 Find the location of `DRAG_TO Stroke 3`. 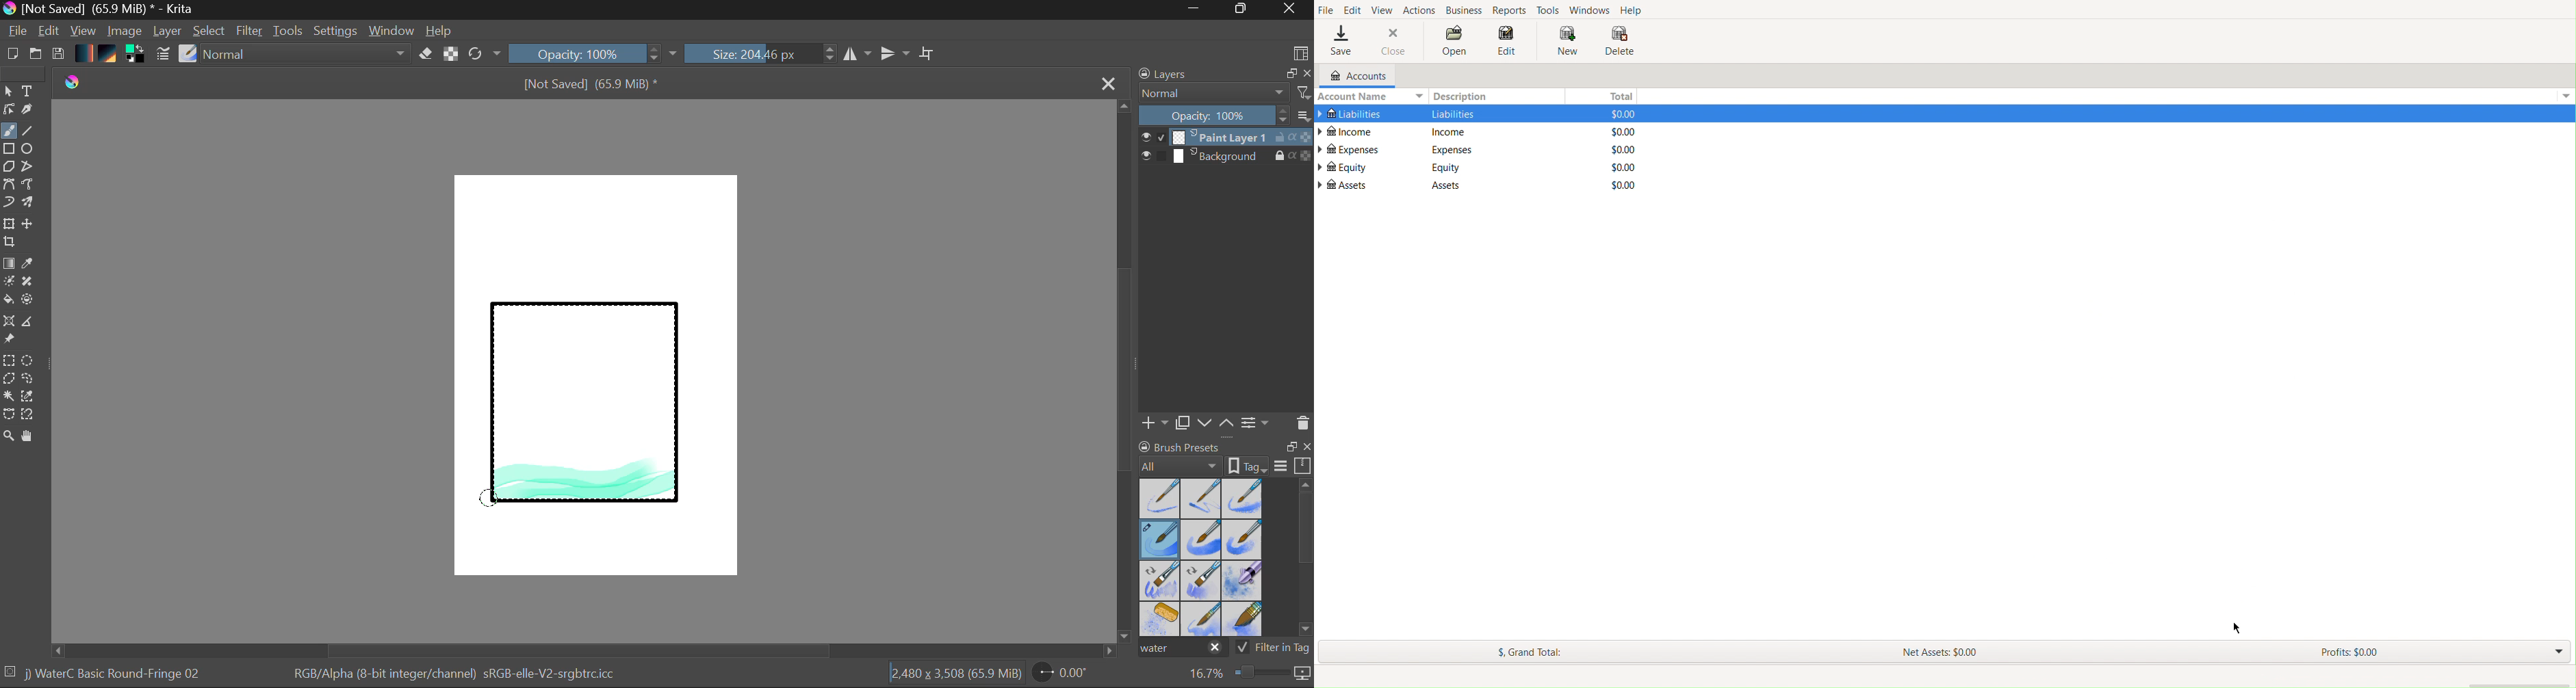

DRAG_TO Stroke 3 is located at coordinates (489, 498).